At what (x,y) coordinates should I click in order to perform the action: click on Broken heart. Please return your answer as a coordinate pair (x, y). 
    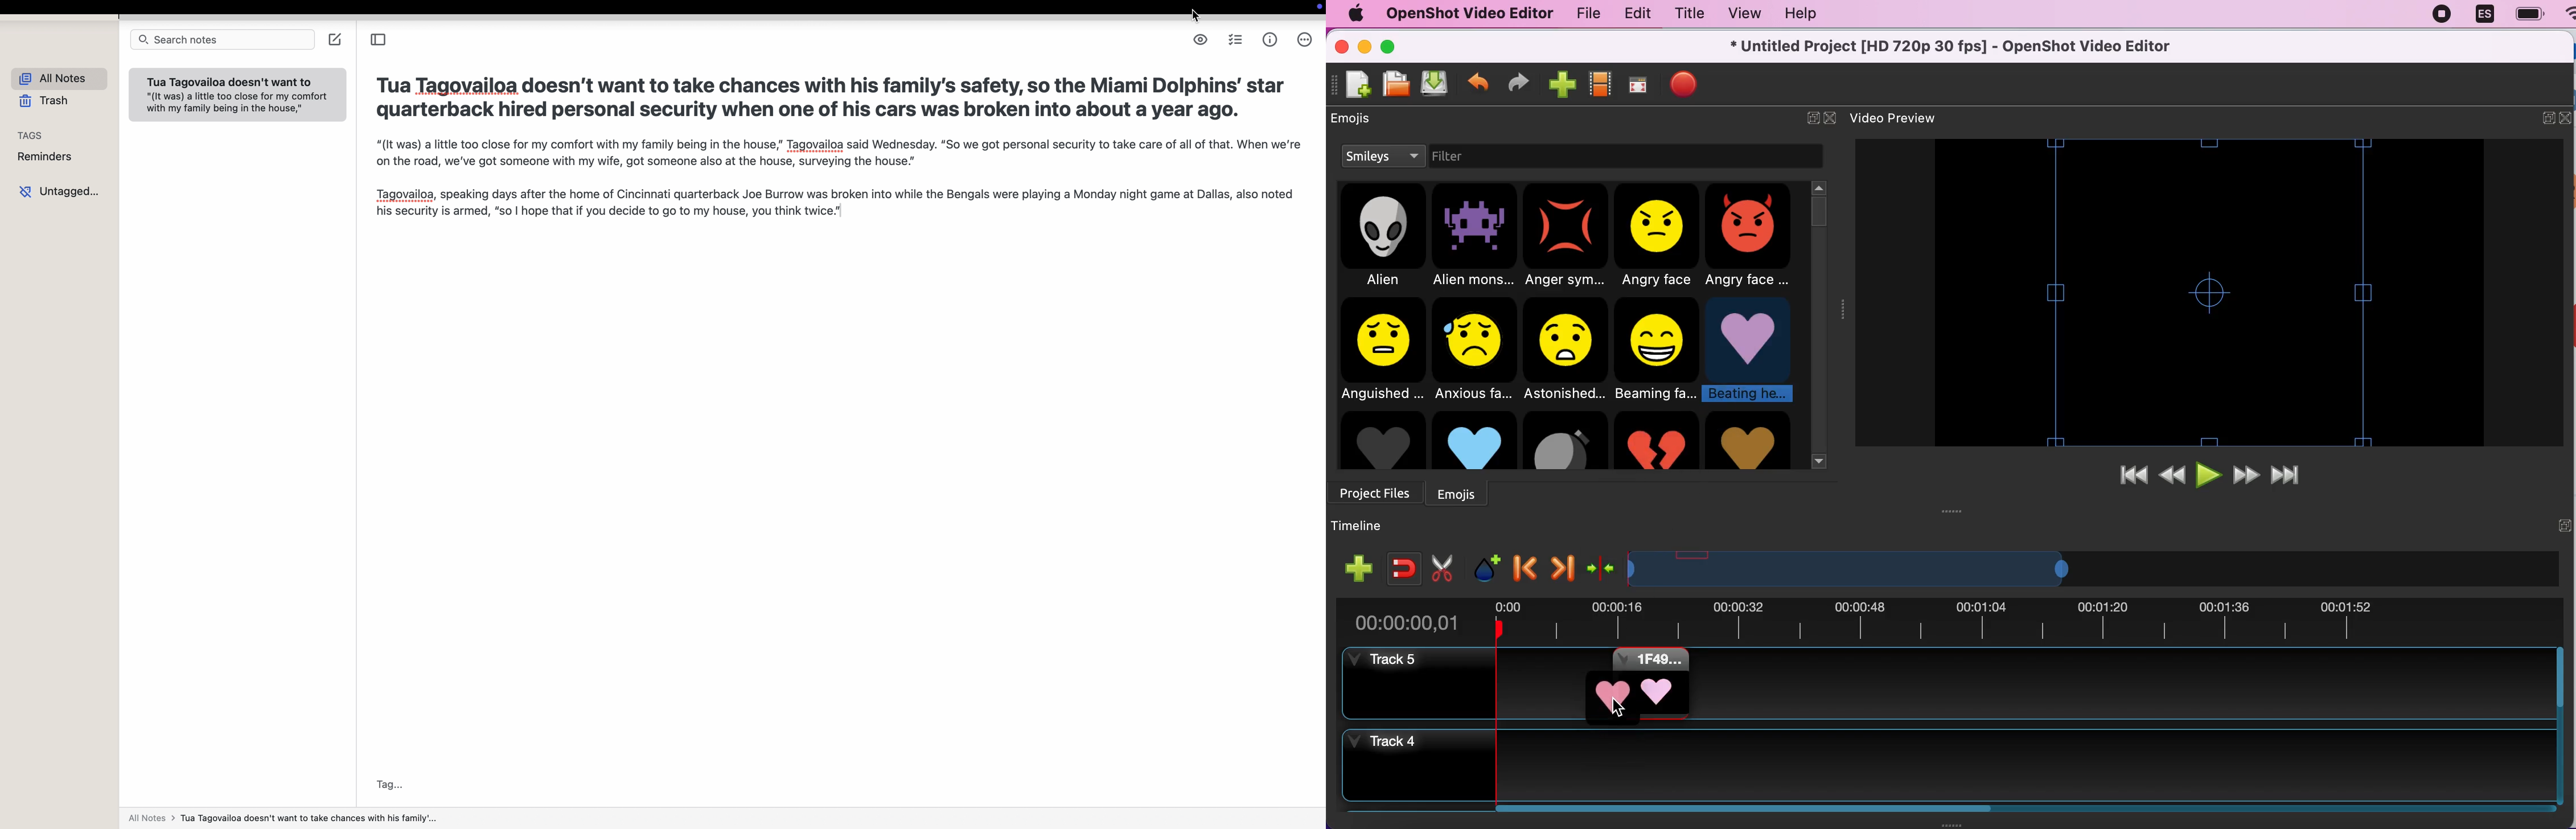
    Looking at the image, I should click on (1656, 440).